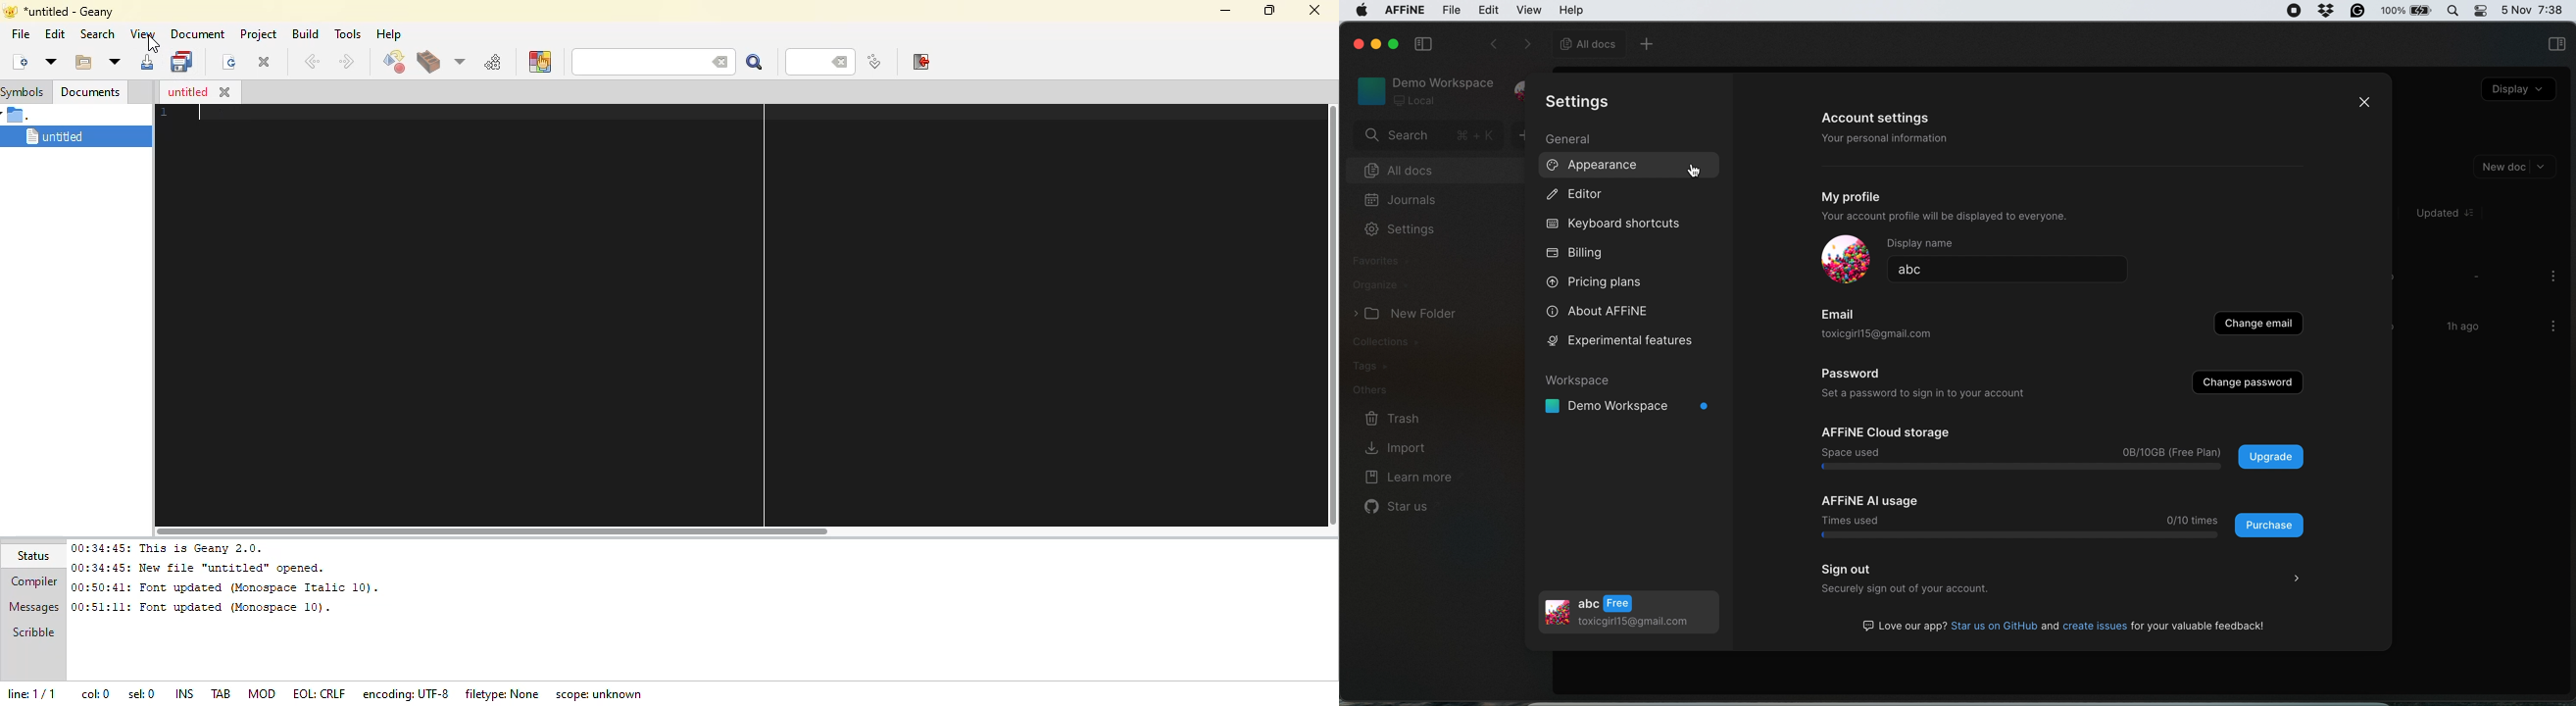 Image resolution: width=2576 pixels, height=728 pixels. I want to click on organize, so click(1379, 285).